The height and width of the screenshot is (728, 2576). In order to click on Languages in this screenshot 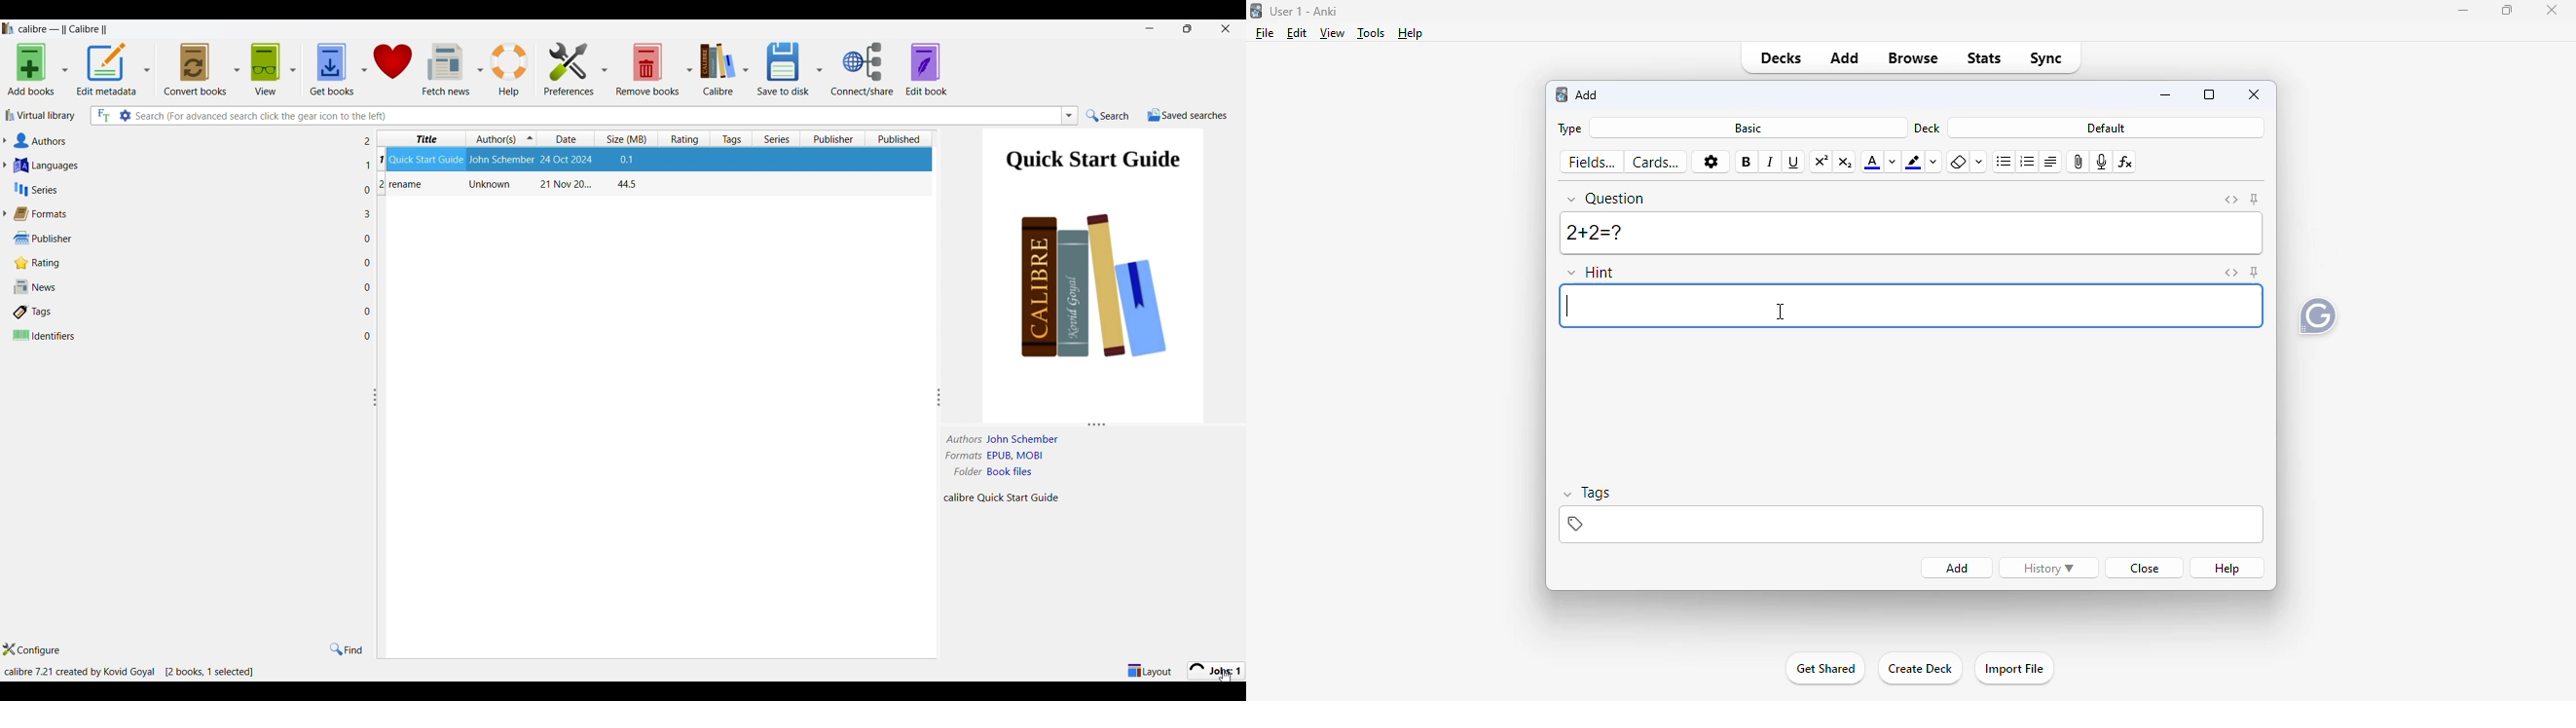, I will do `click(183, 166)`.